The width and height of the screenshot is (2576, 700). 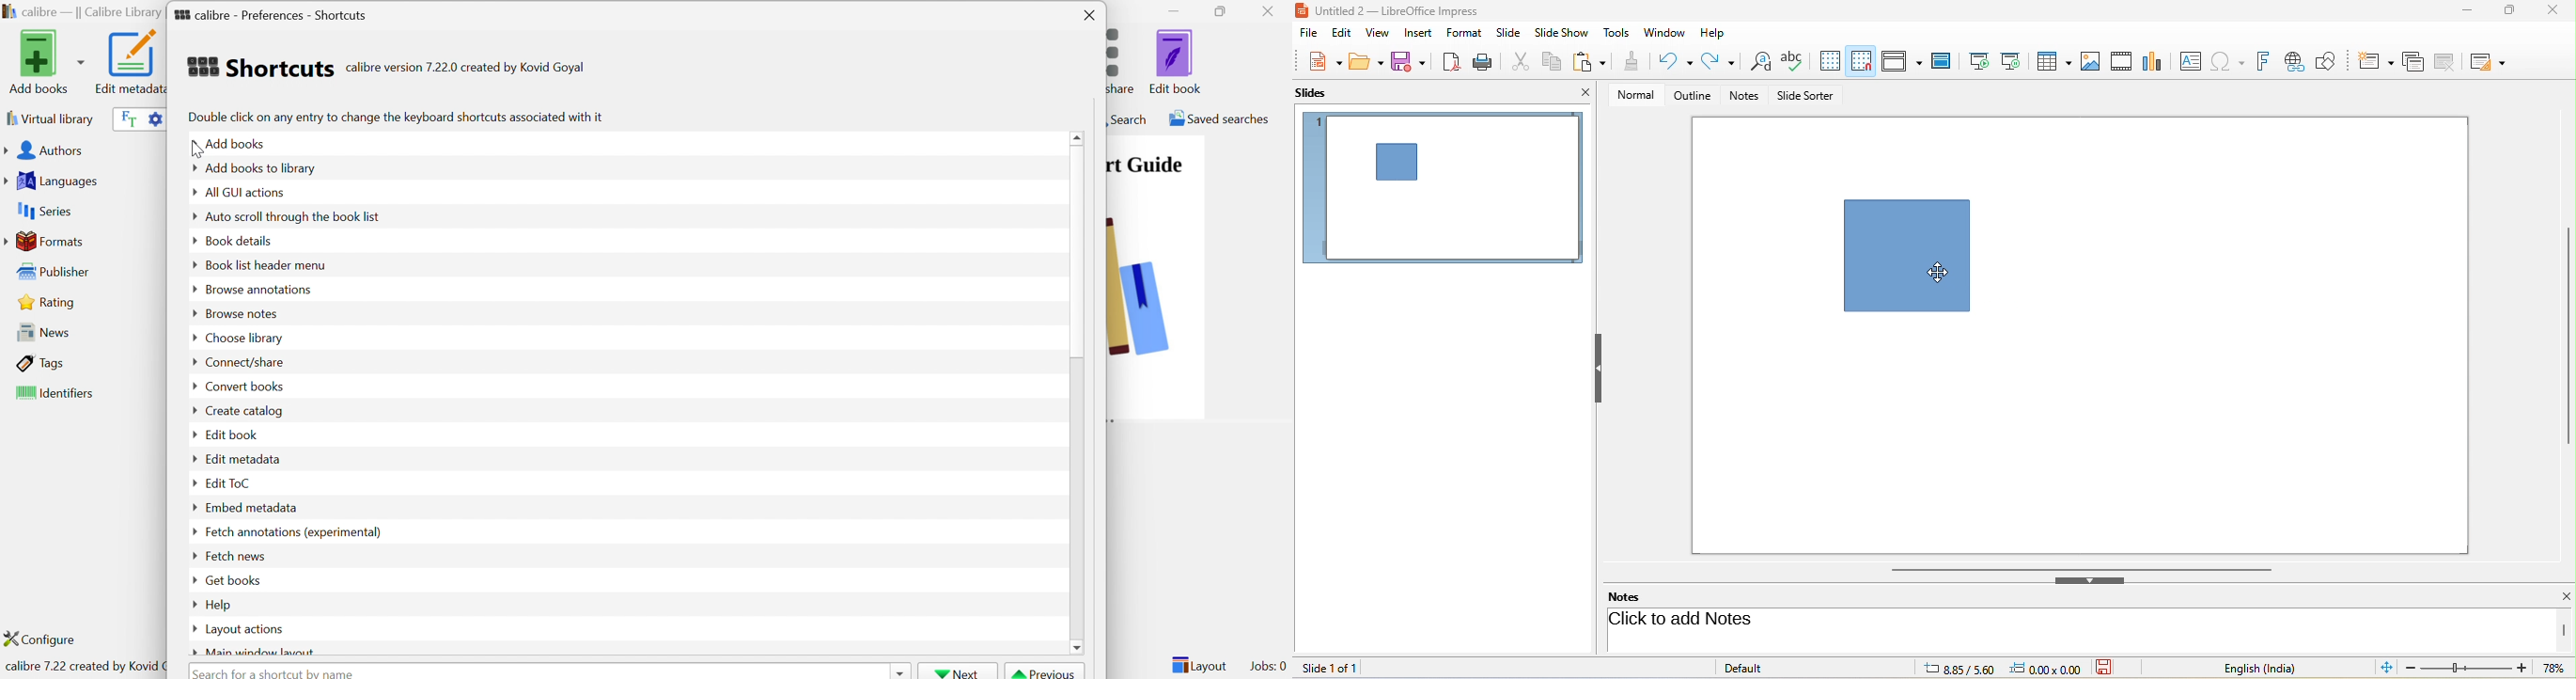 What do you see at coordinates (1224, 12) in the screenshot?
I see `Restore Down` at bounding box center [1224, 12].